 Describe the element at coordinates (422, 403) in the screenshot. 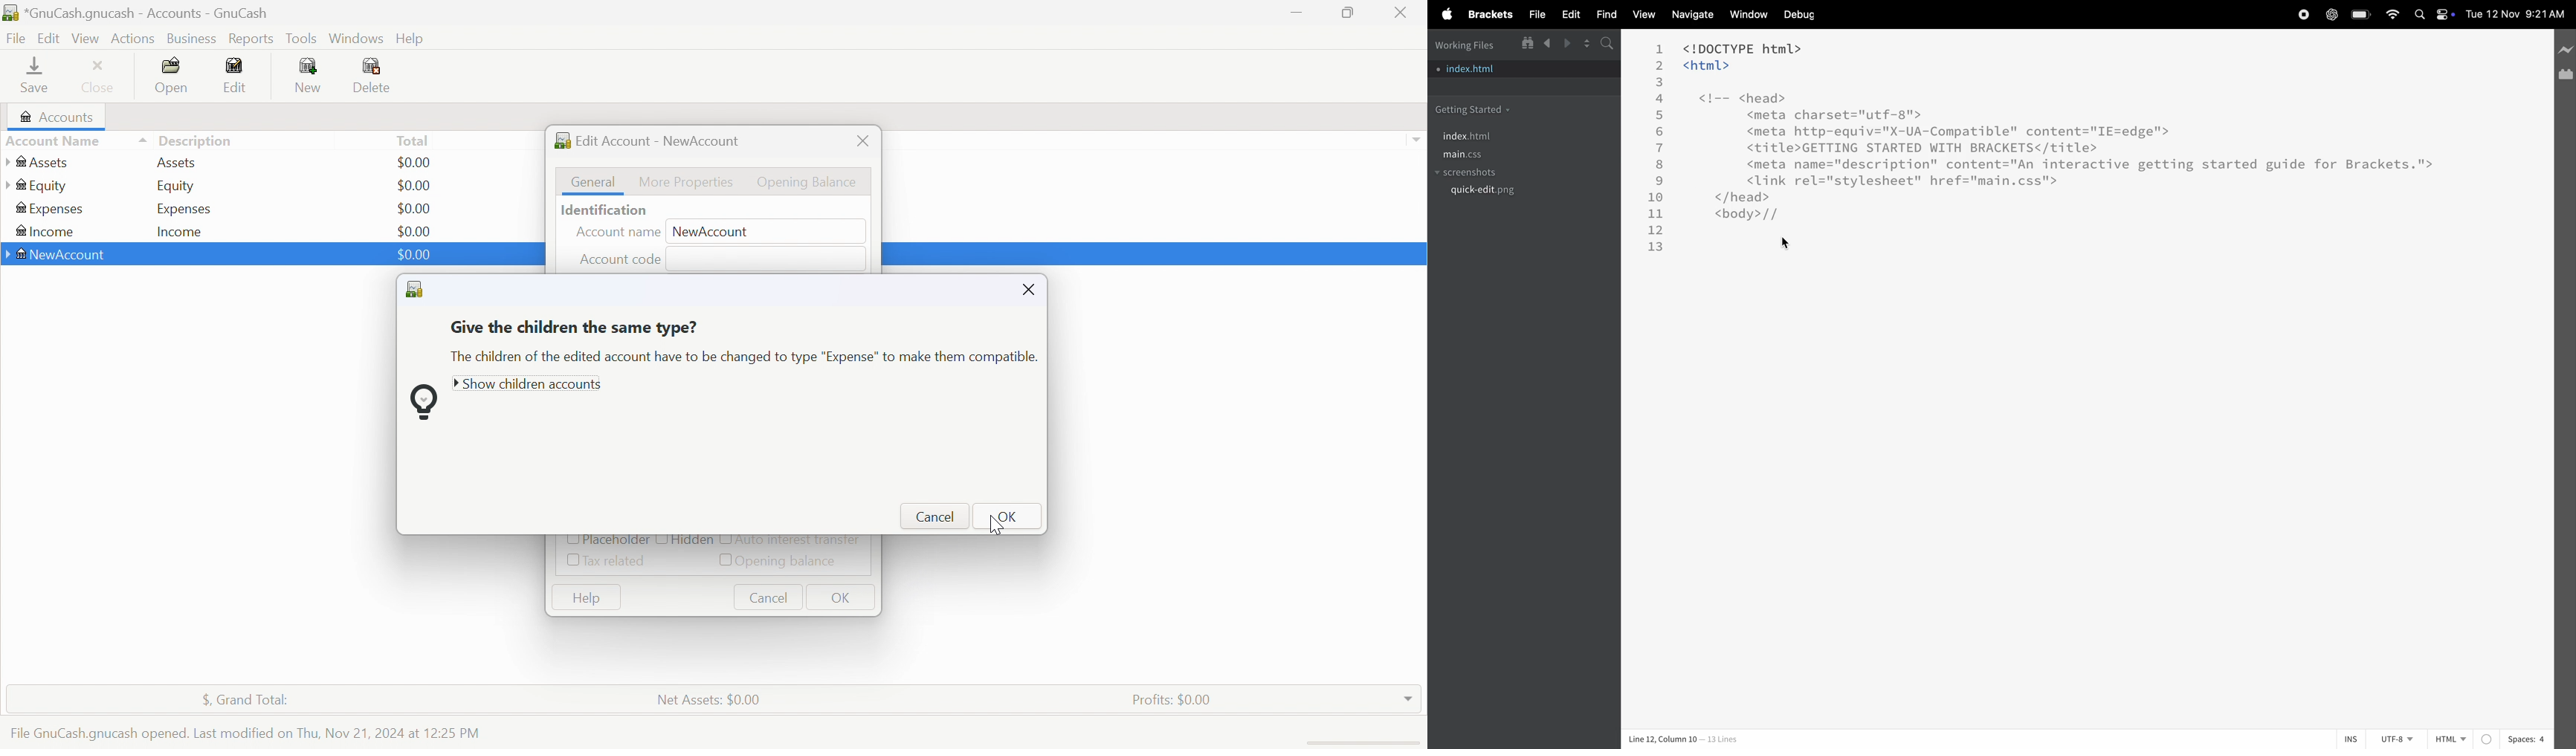

I see `Image` at that location.